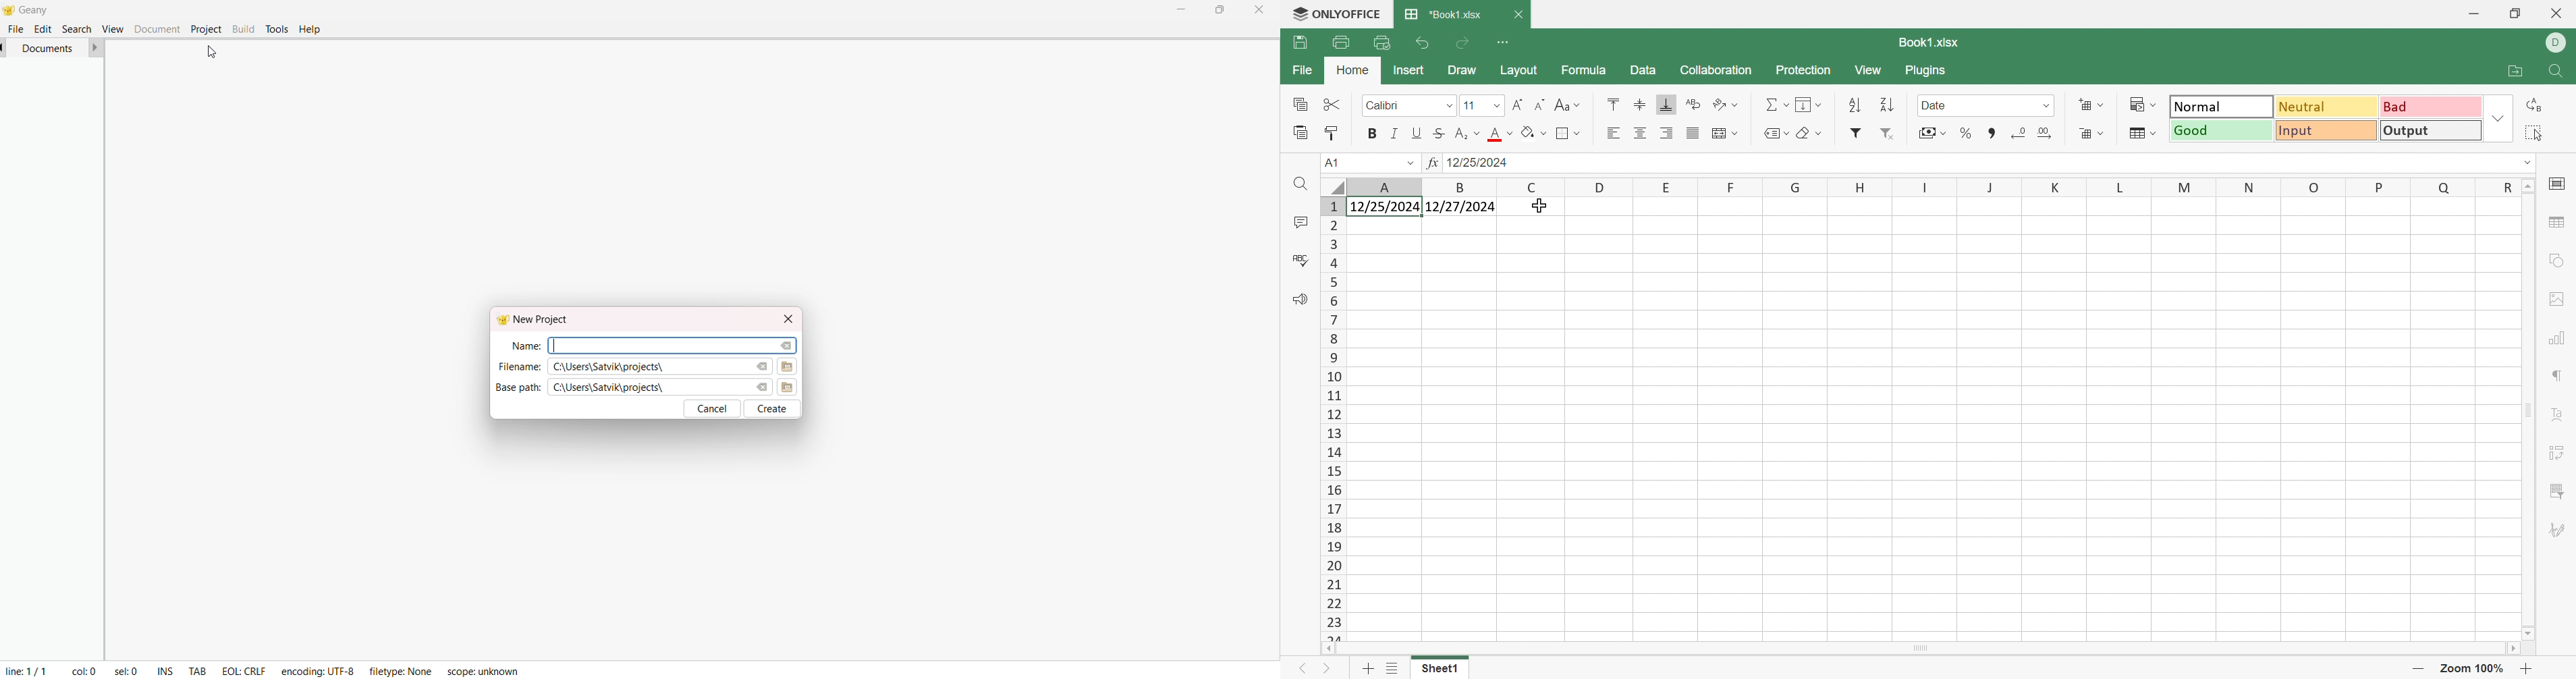 This screenshot has width=2576, height=700. Describe the element at coordinates (1301, 299) in the screenshot. I see `Feedback & Support` at that location.